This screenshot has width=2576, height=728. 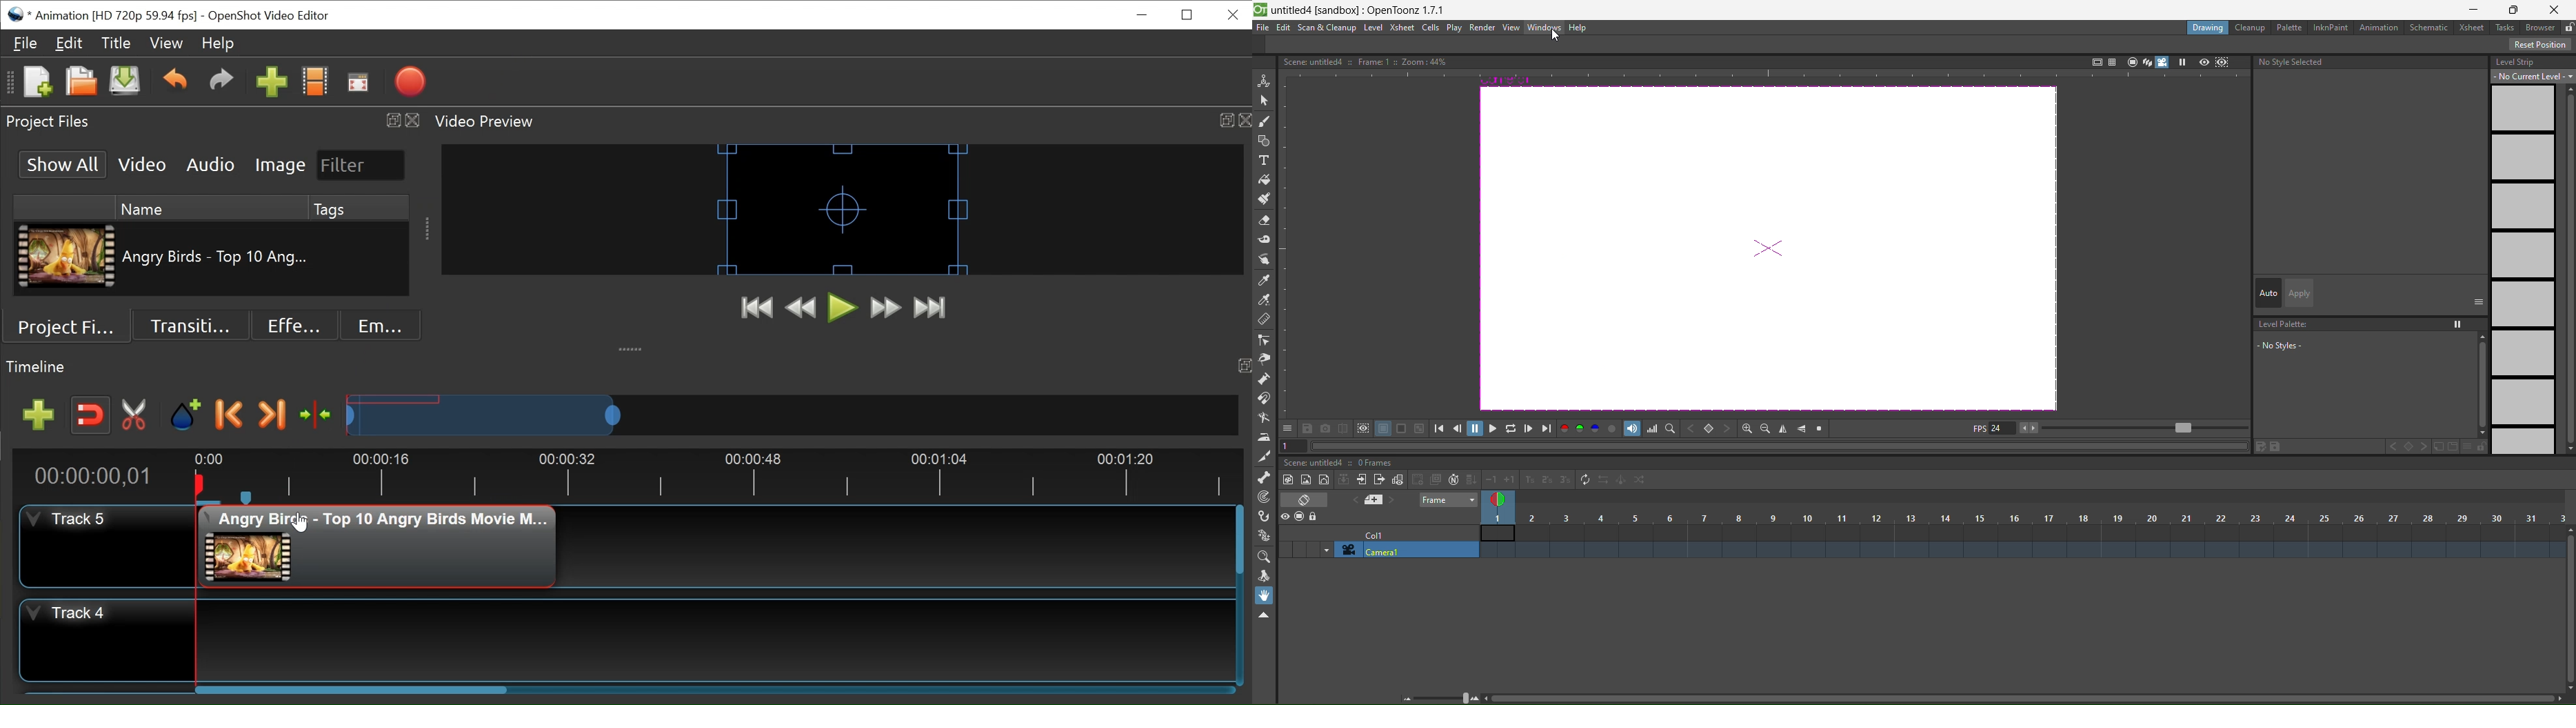 What do you see at coordinates (1263, 359) in the screenshot?
I see `pinch tool` at bounding box center [1263, 359].